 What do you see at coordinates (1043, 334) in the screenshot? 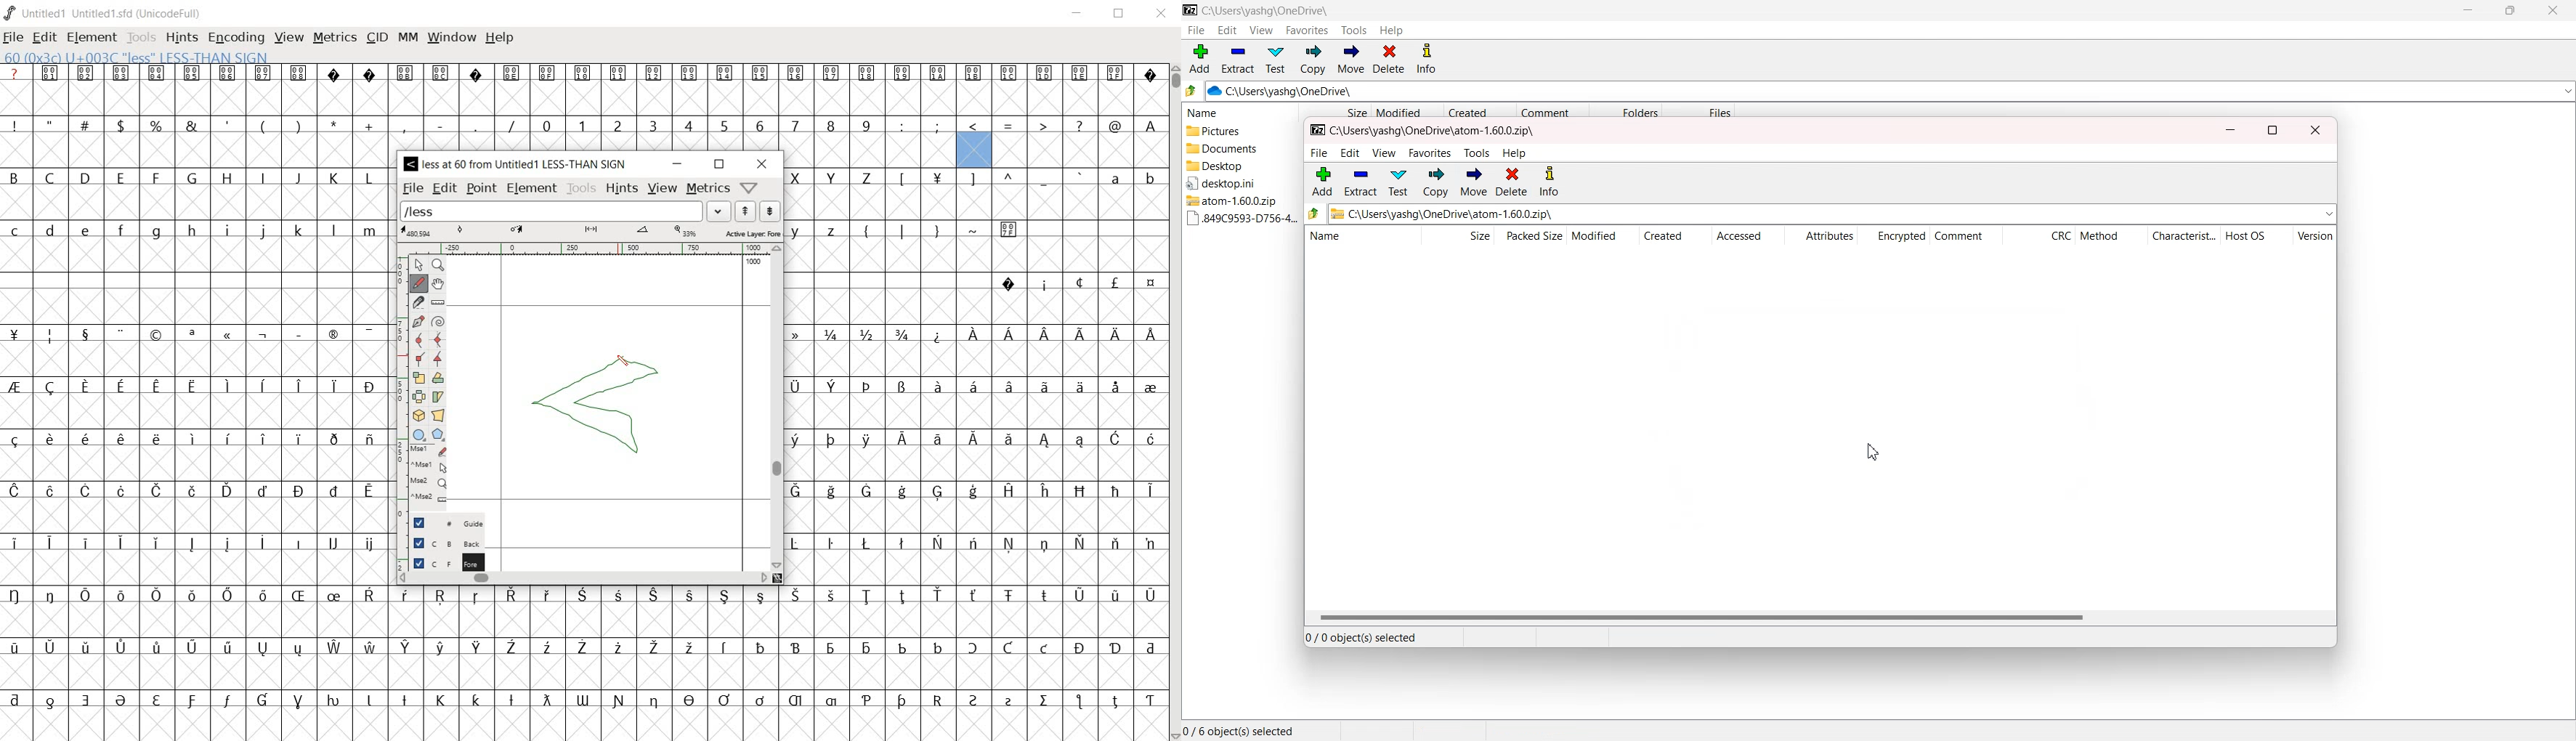
I see `special letters` at bounding box center [1043, 334].